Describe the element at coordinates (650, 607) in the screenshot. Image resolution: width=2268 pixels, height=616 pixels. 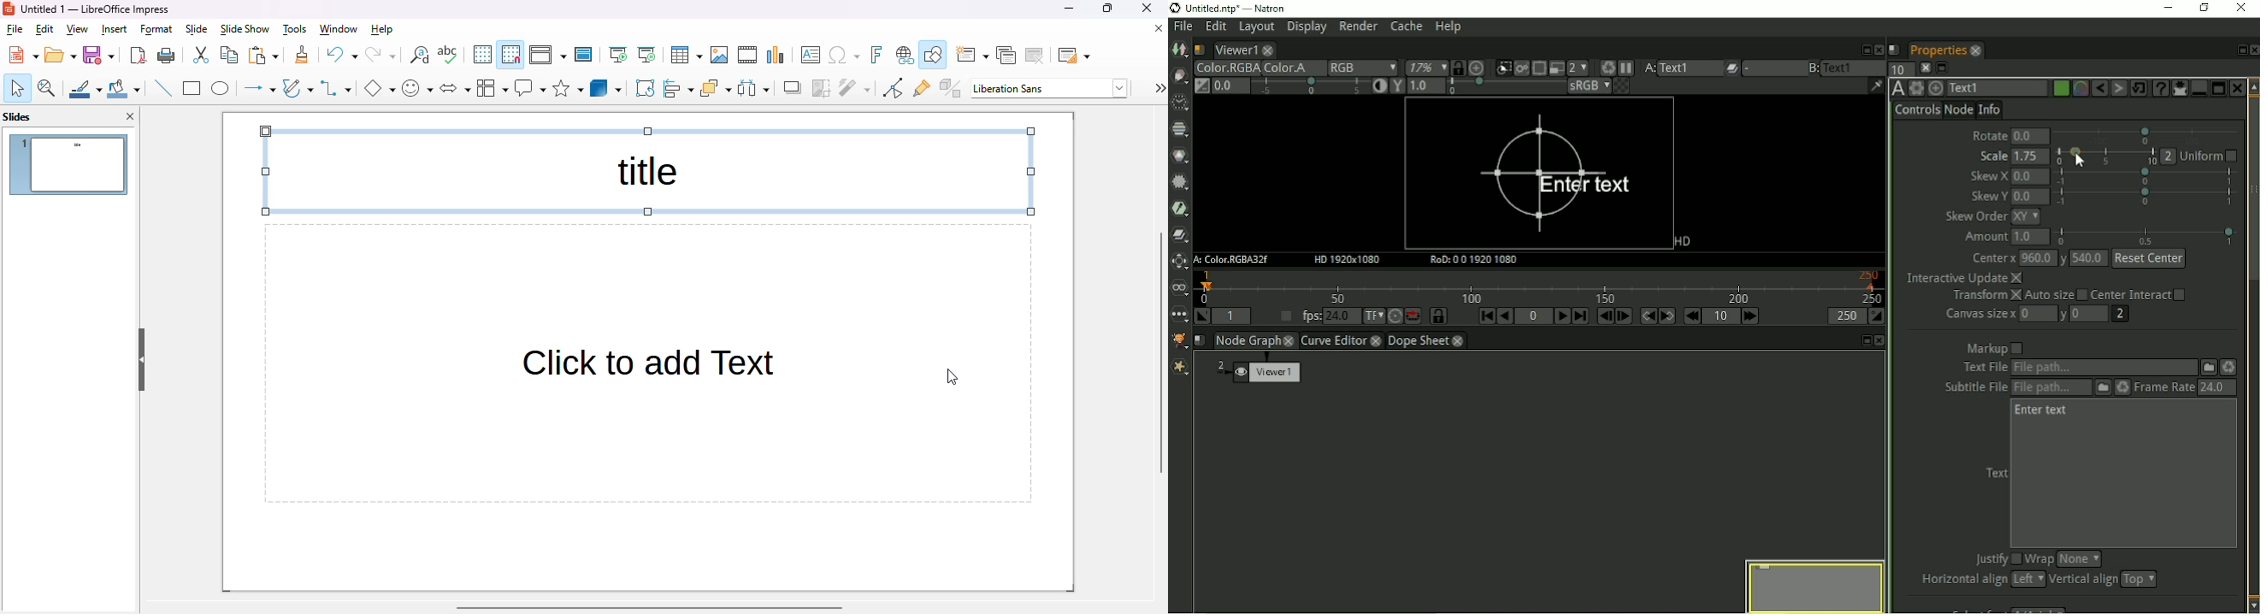
I see `horizontal scroll bar` at that location.